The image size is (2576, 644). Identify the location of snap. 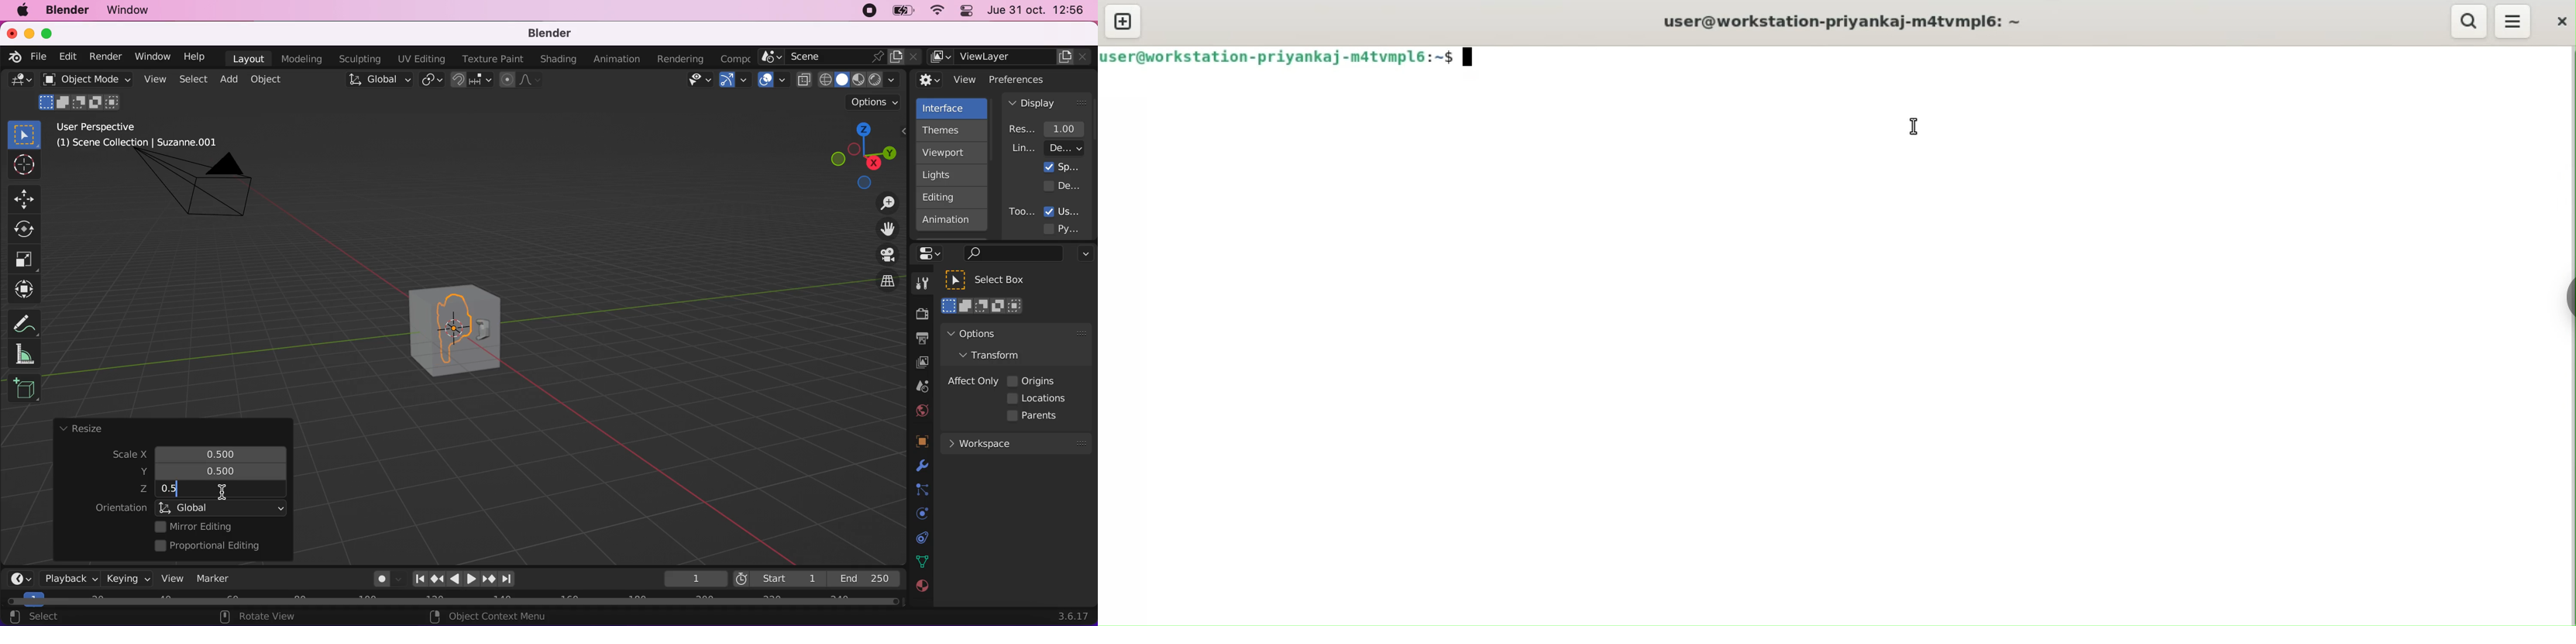
(473, 80).